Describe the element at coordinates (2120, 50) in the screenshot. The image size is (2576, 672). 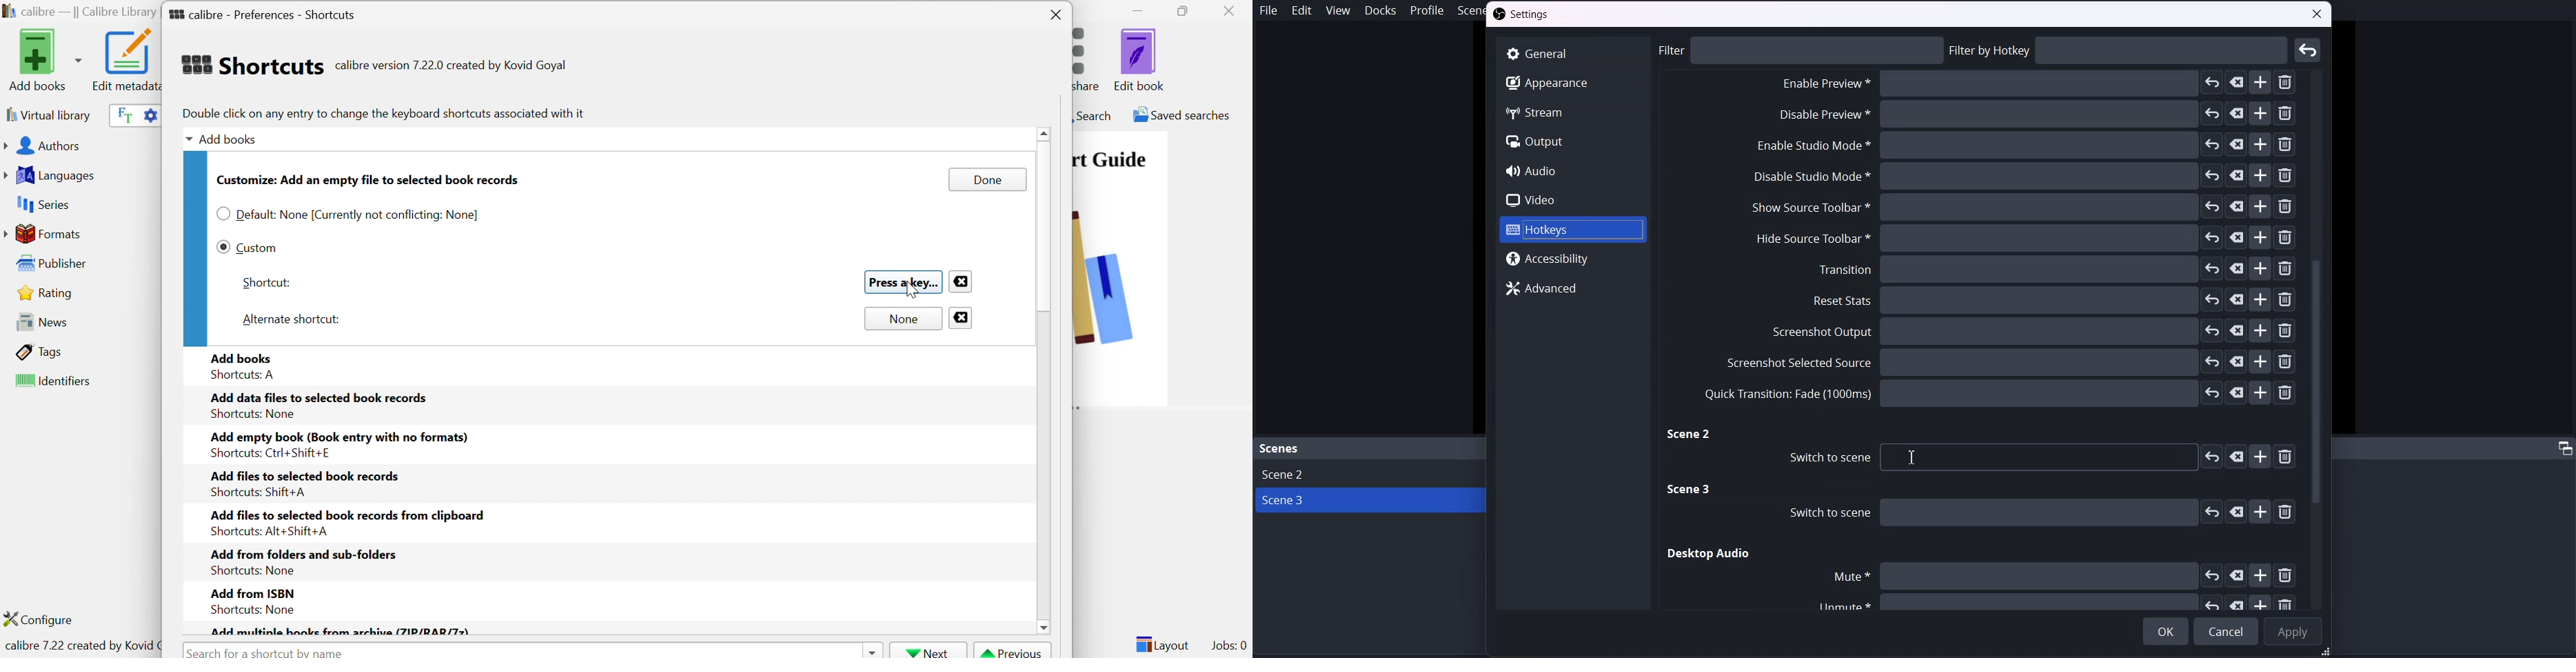
I see `Filtre by hotkey` at that location.